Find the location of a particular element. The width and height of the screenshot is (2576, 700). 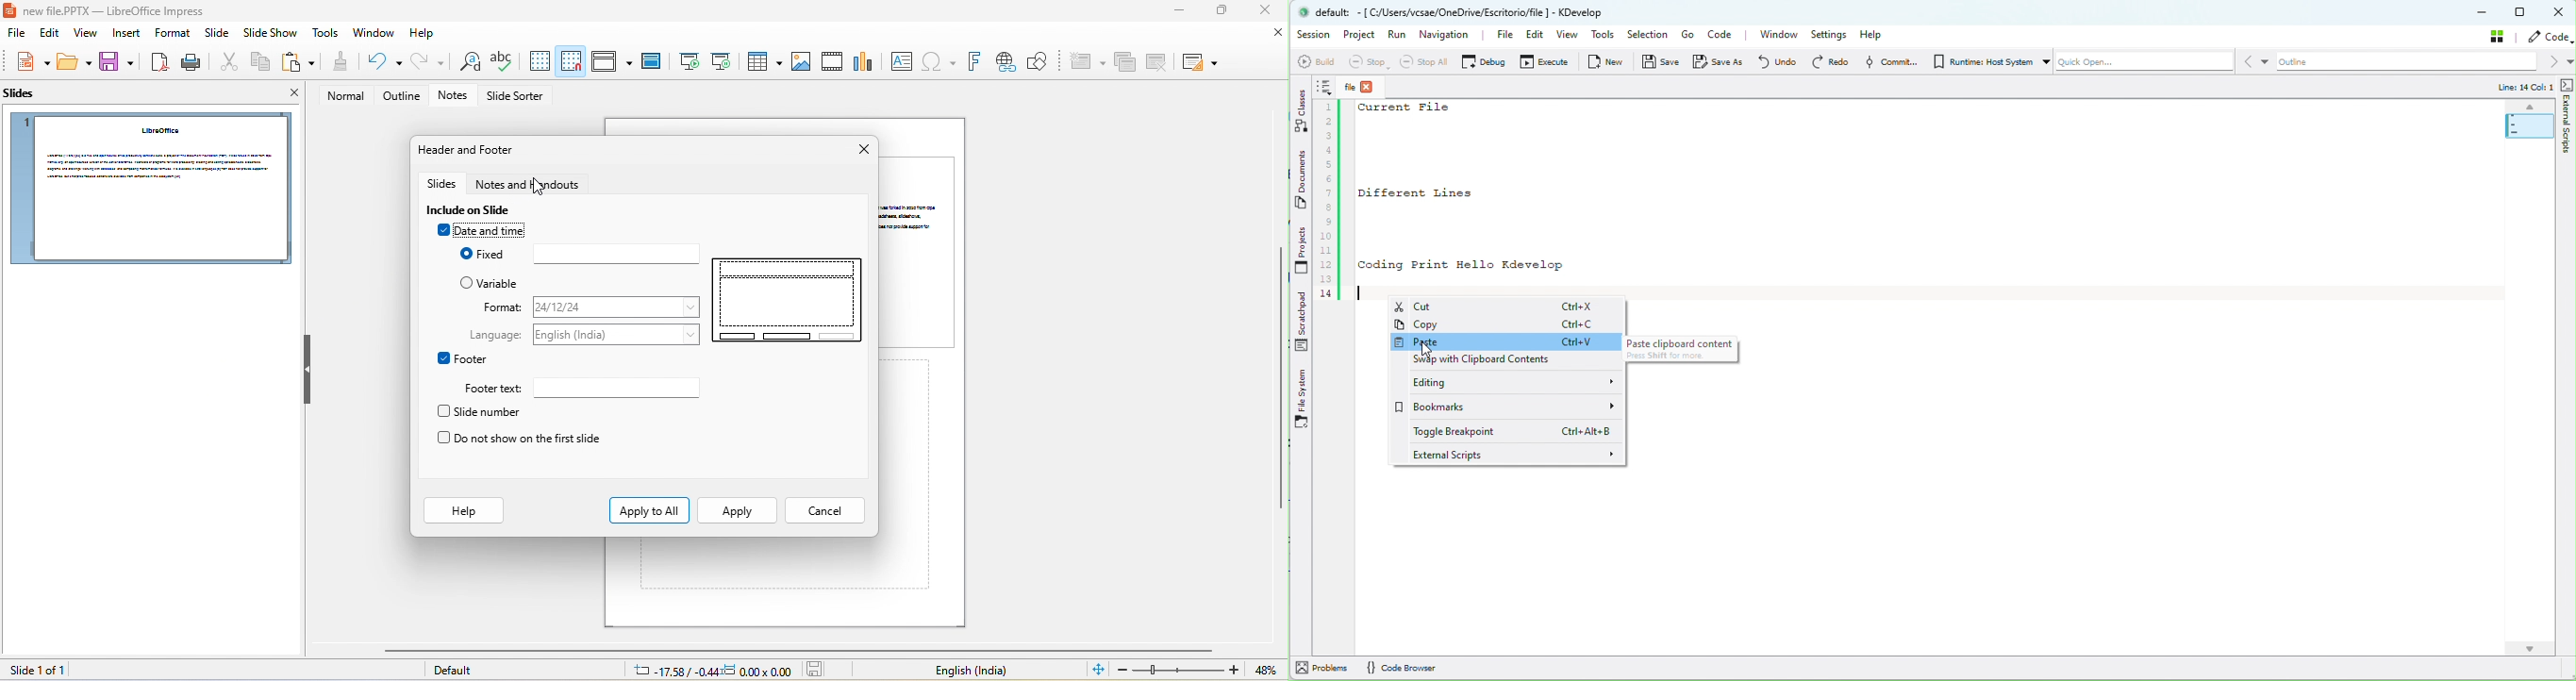

audio/video is located at coordinates (834, 61).